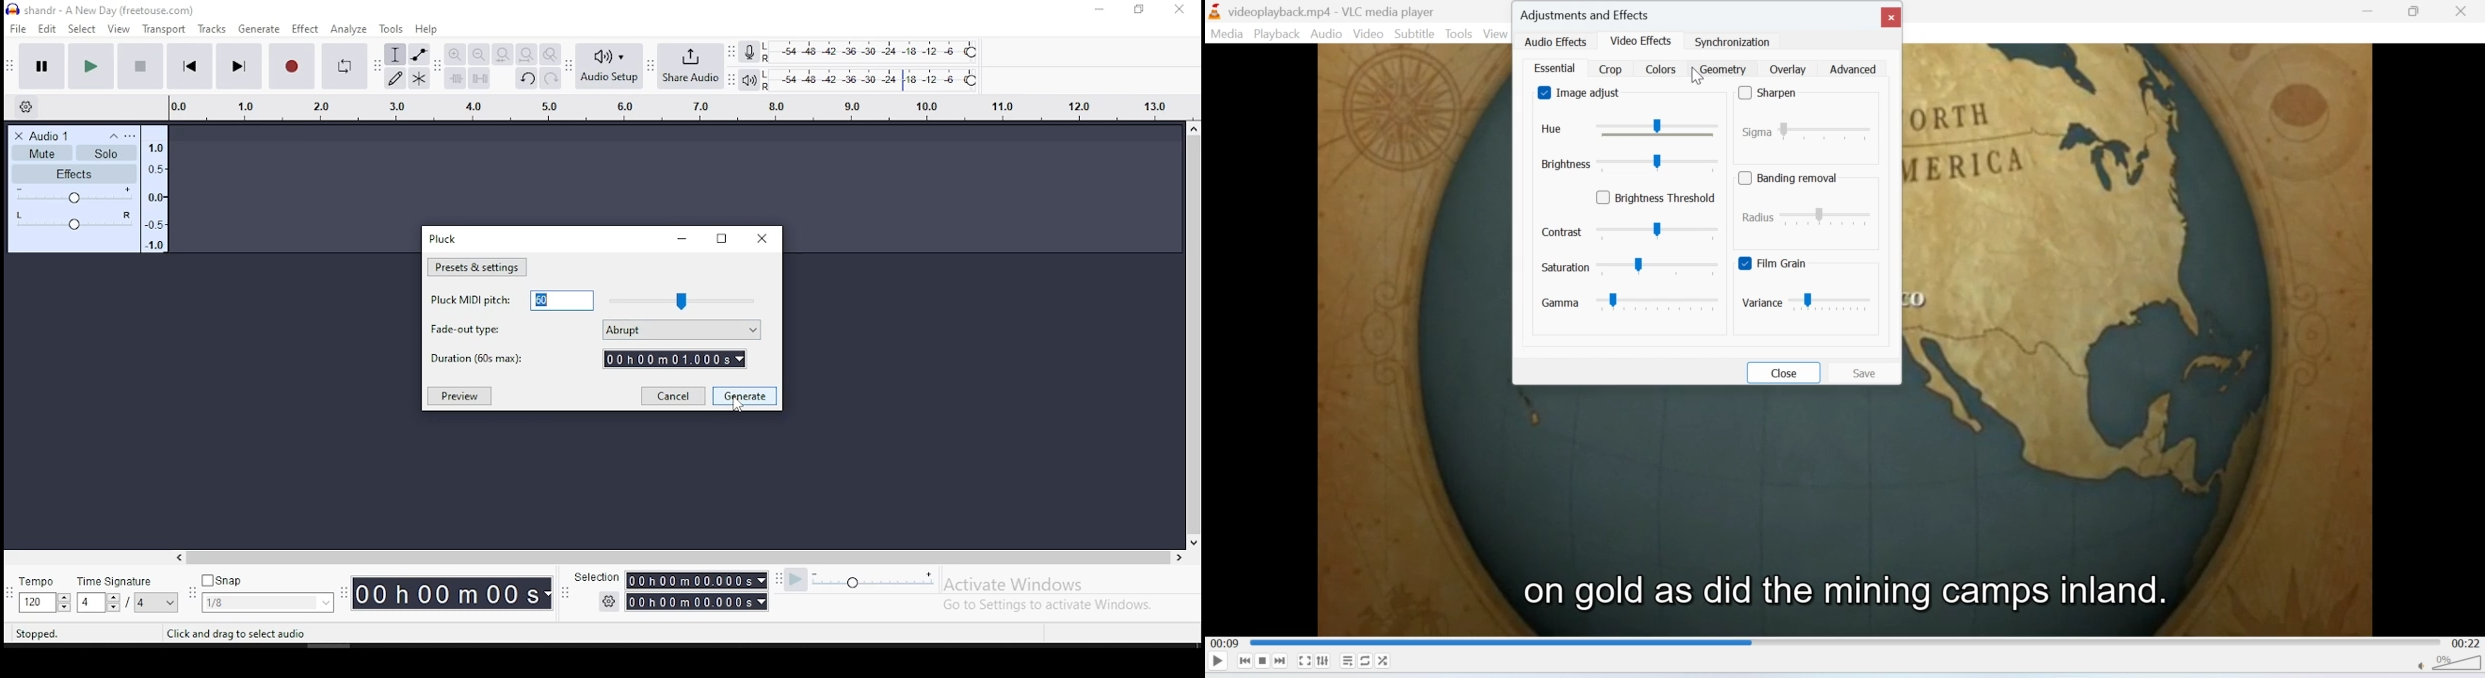 This screenshot has height=700, width=2492. Describe the element at coordinates (588, 359) in the screenshot. I see `duration` at that location.